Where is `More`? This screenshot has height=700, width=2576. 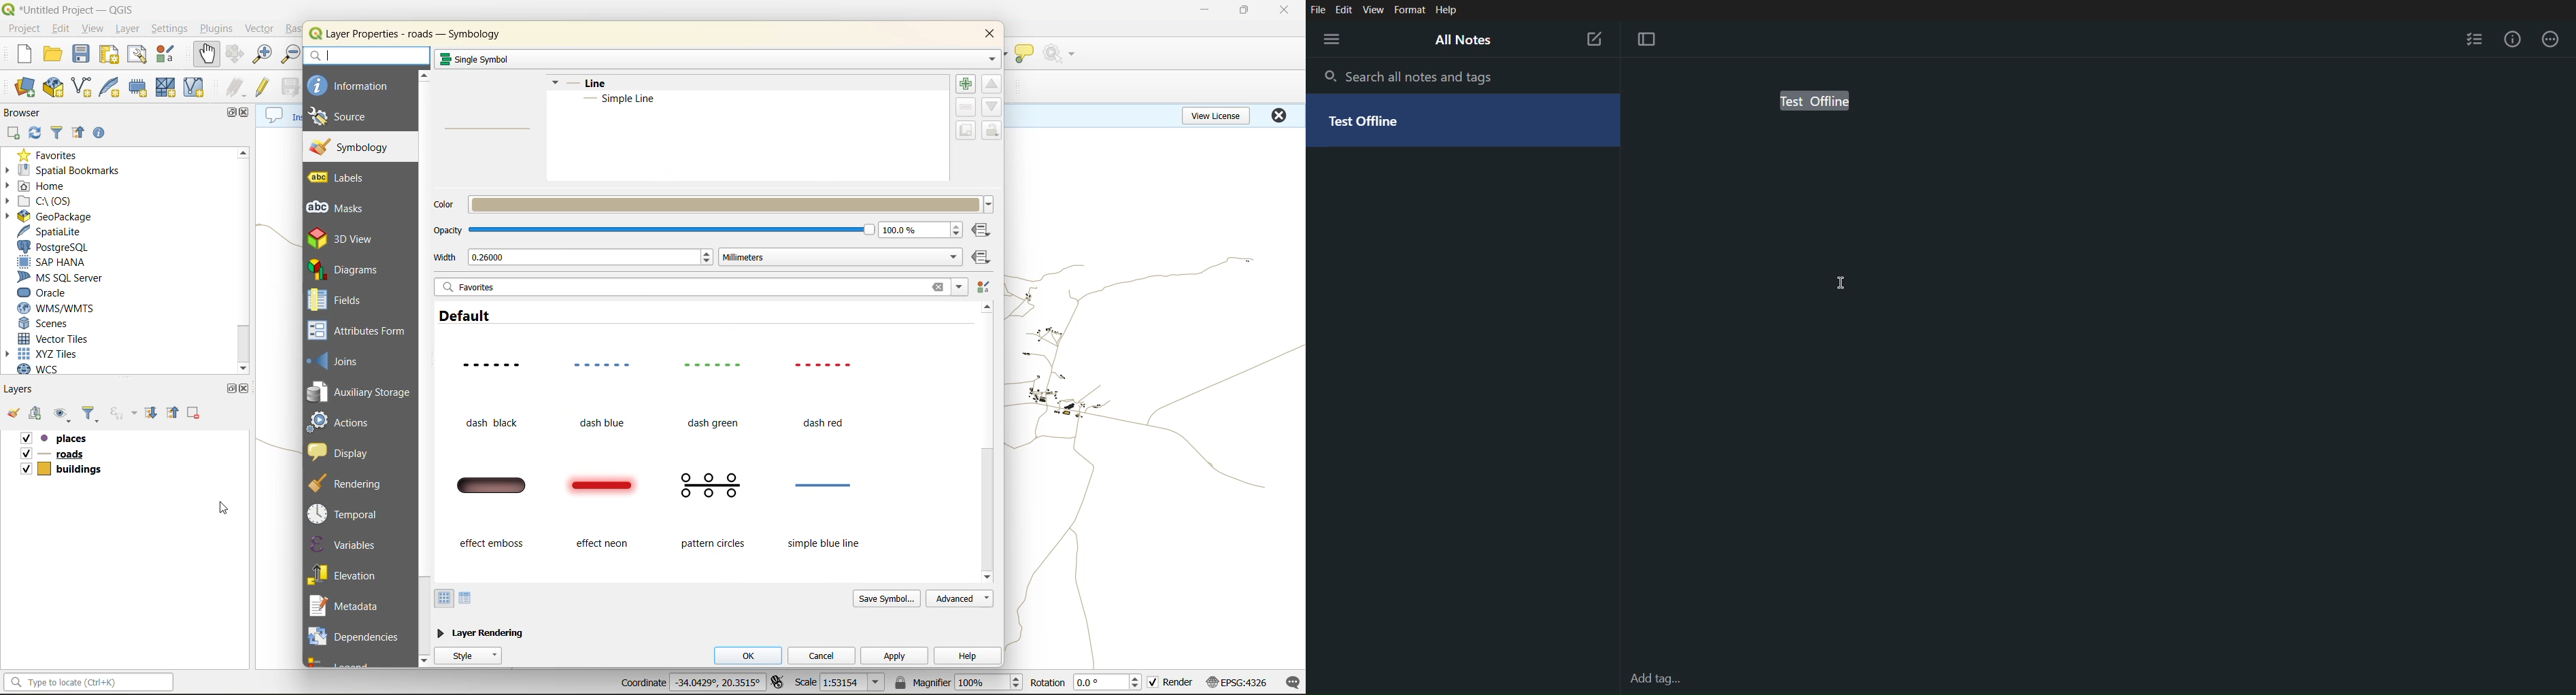 More is located at coordinates (2555, 41).